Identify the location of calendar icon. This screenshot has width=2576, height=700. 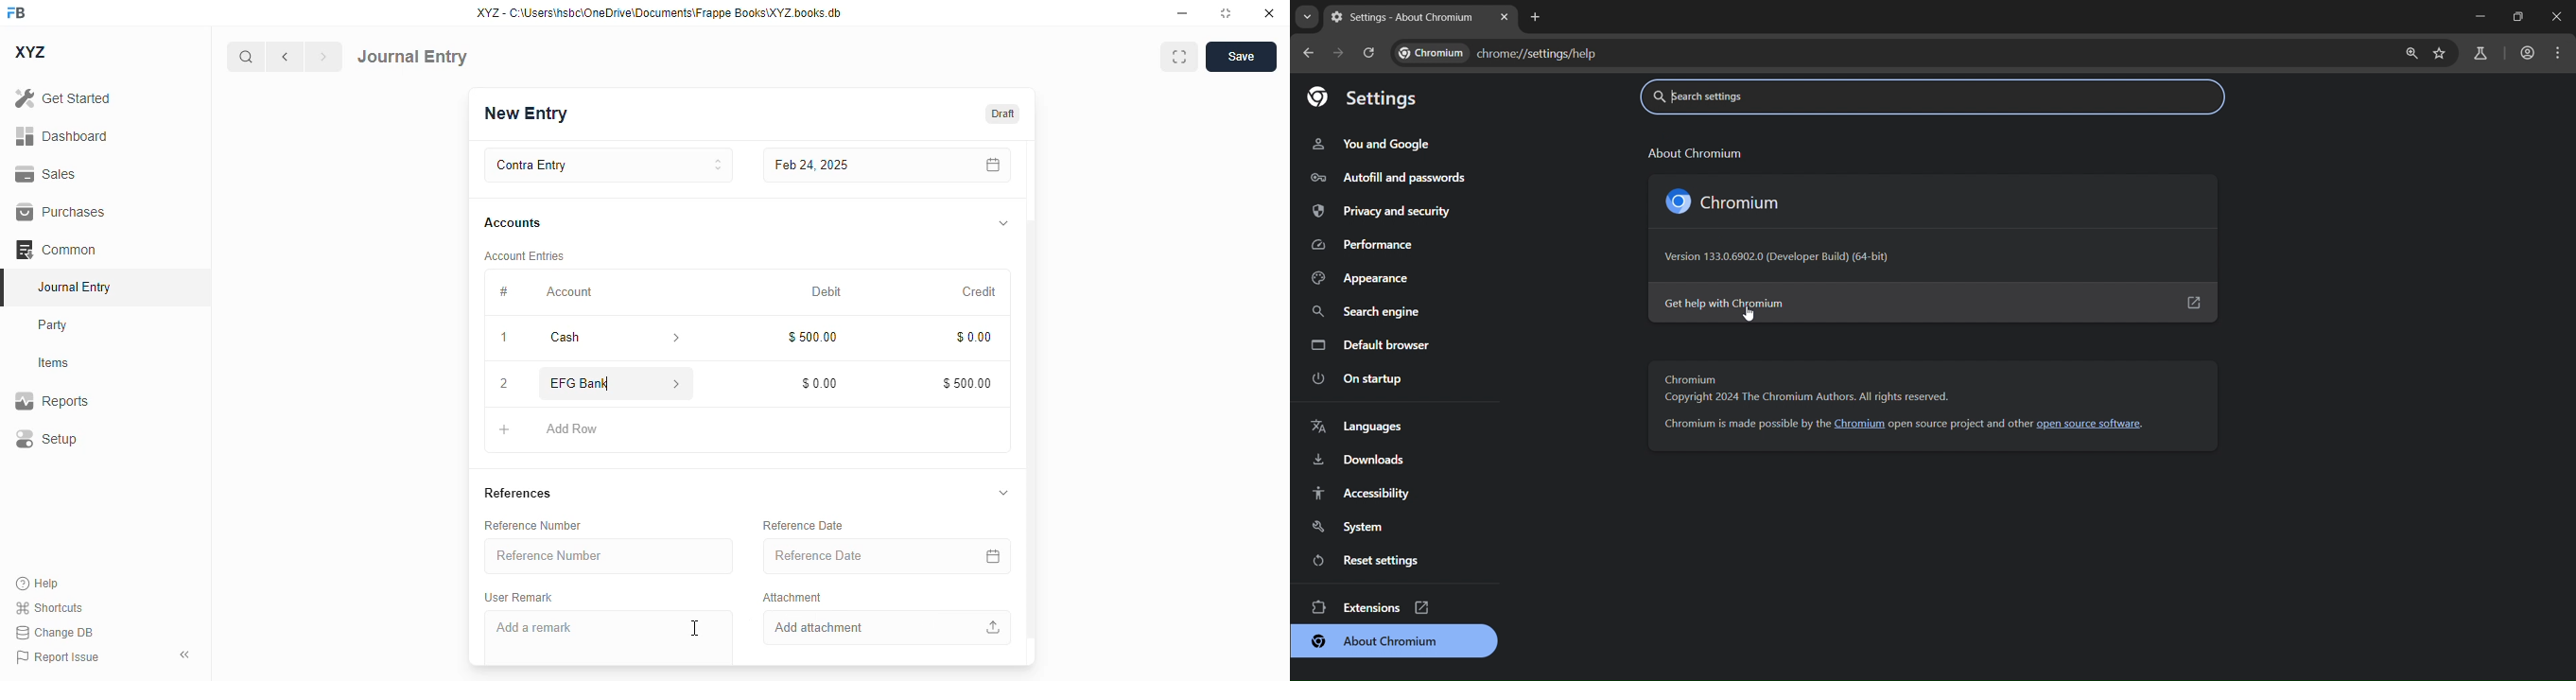
(990, 556).